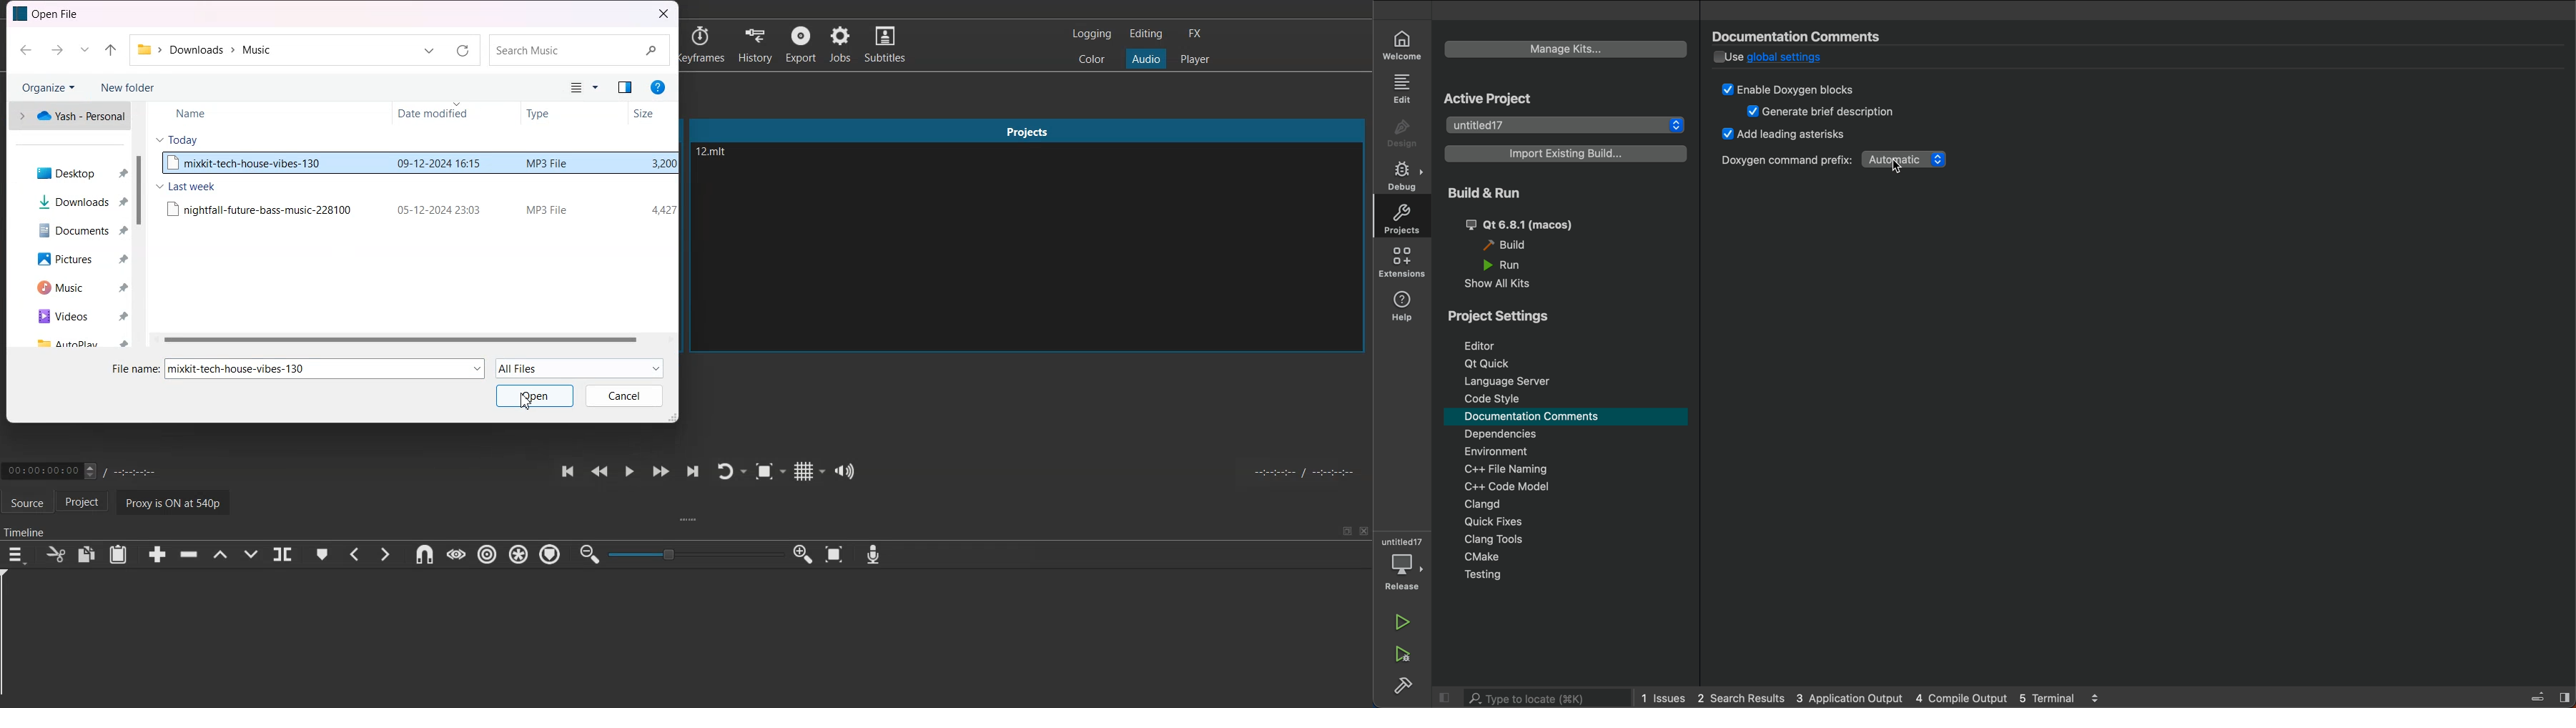  Describe the element at coordinates (157, 554) in the screenshot. I see `Append` at that location.